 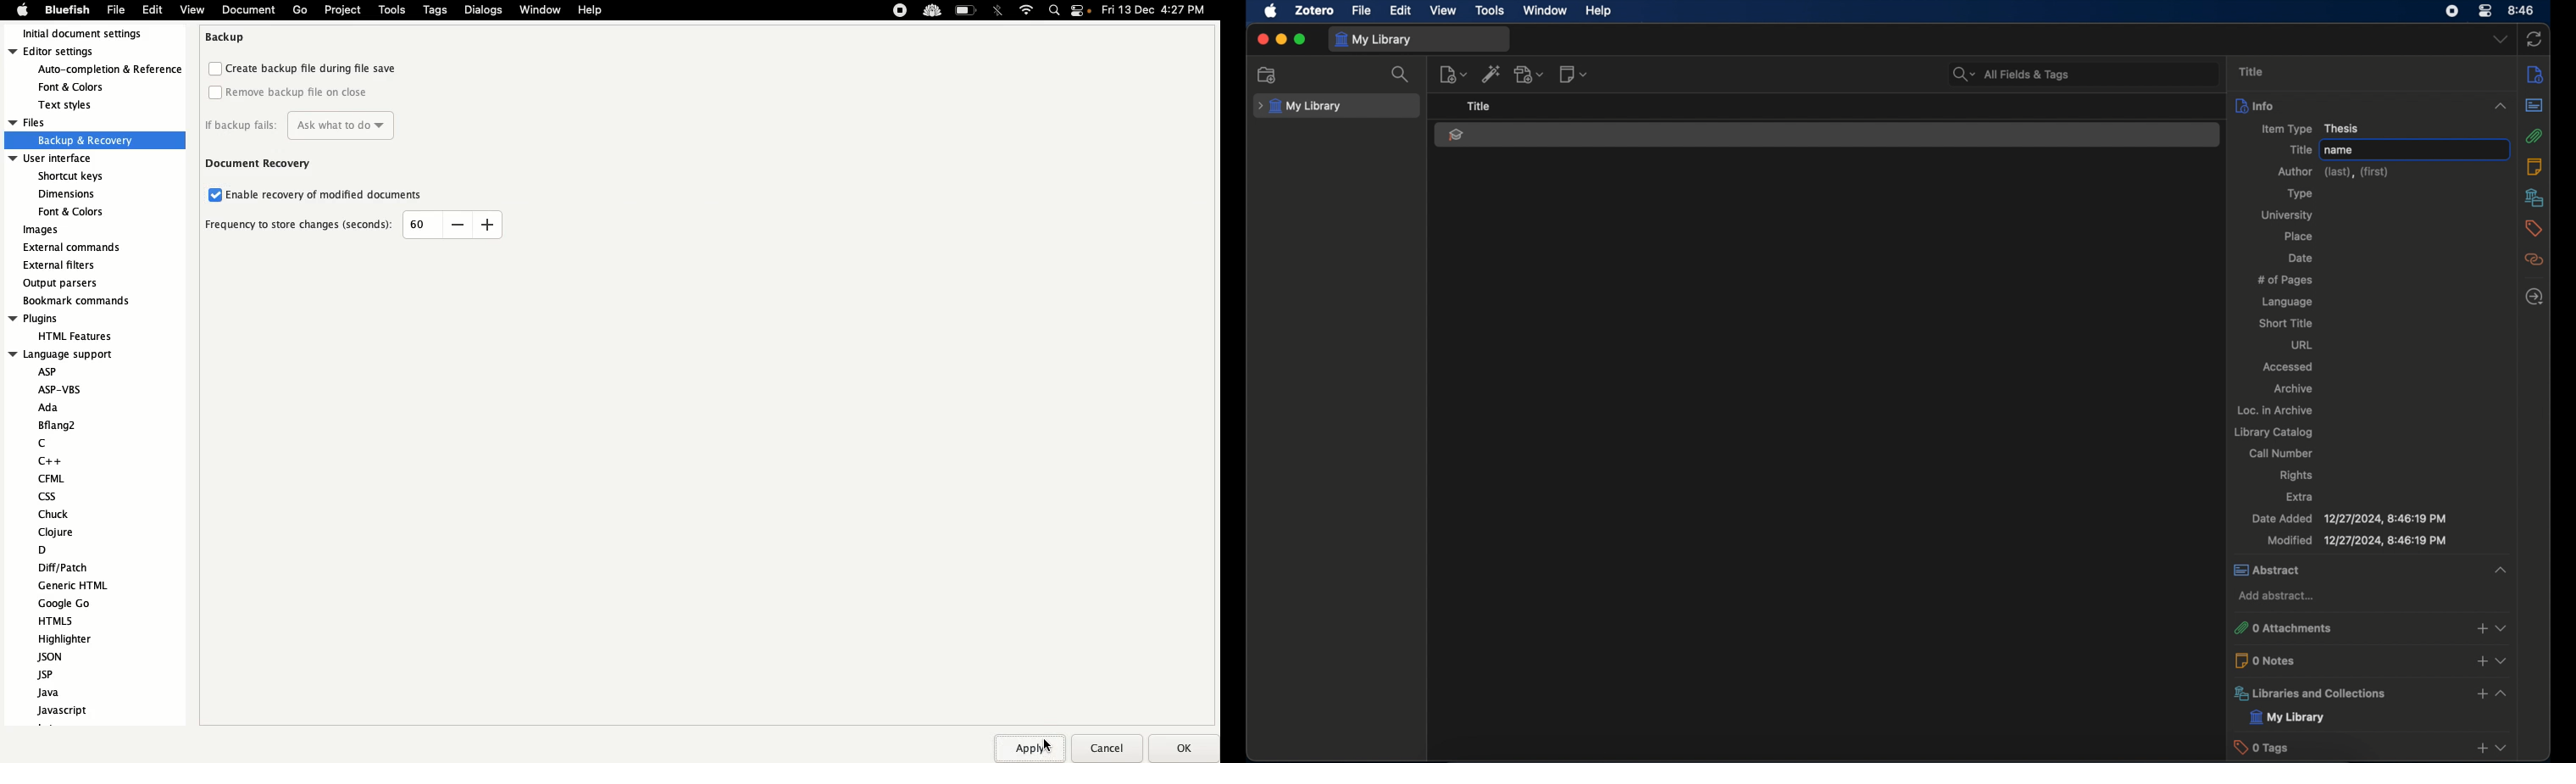 What do you see at coordinates (2534, 136) in the screenshot?
I see `attachments` at bounding box center [2534, 136].